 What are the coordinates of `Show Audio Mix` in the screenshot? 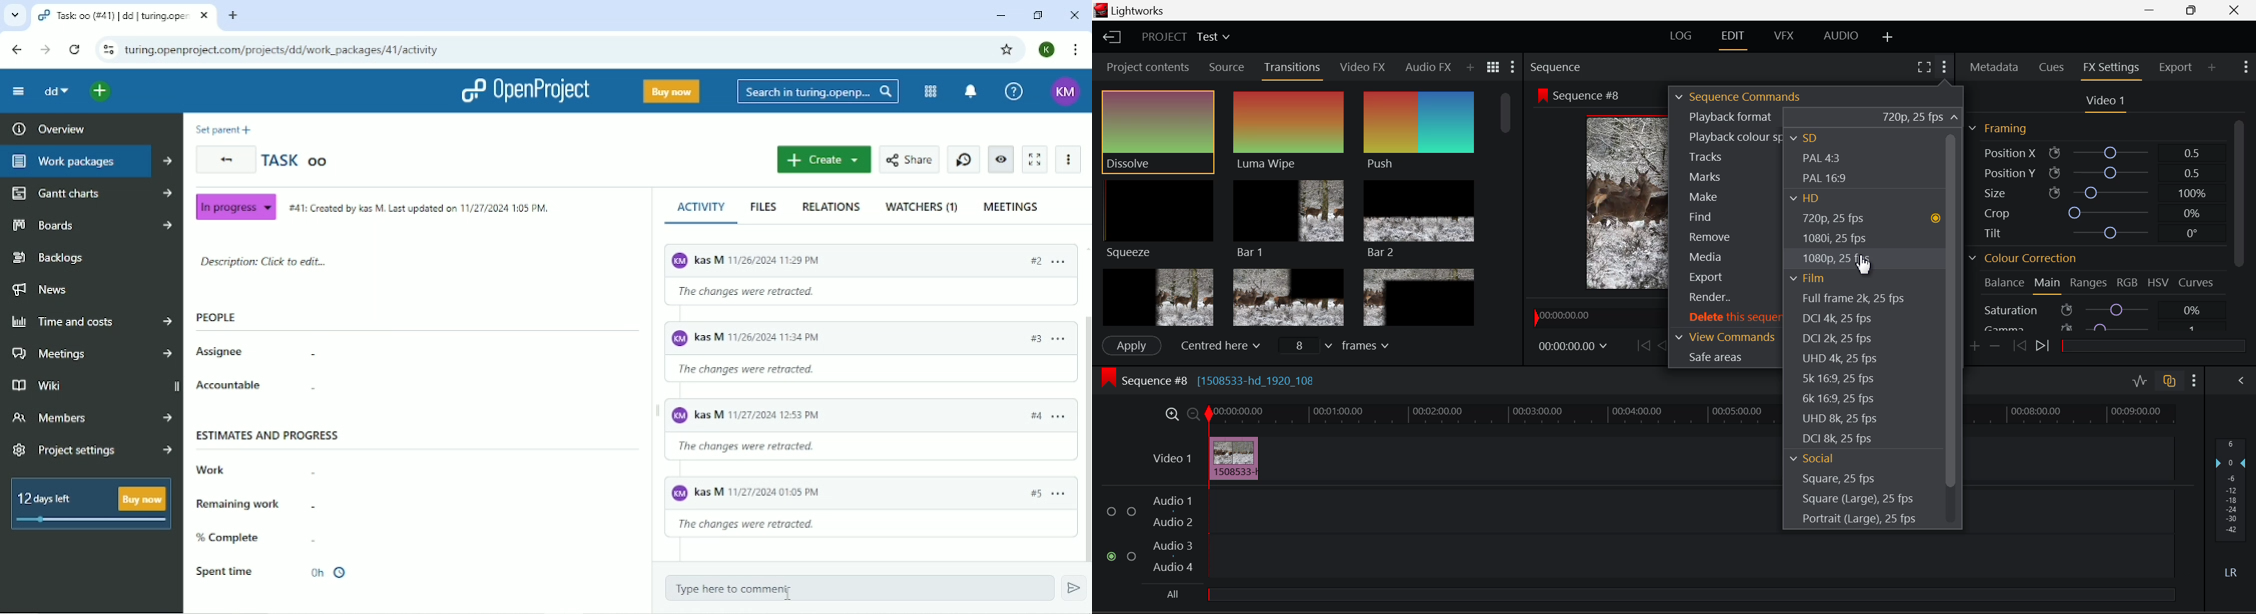 It's located at (2241, 380).